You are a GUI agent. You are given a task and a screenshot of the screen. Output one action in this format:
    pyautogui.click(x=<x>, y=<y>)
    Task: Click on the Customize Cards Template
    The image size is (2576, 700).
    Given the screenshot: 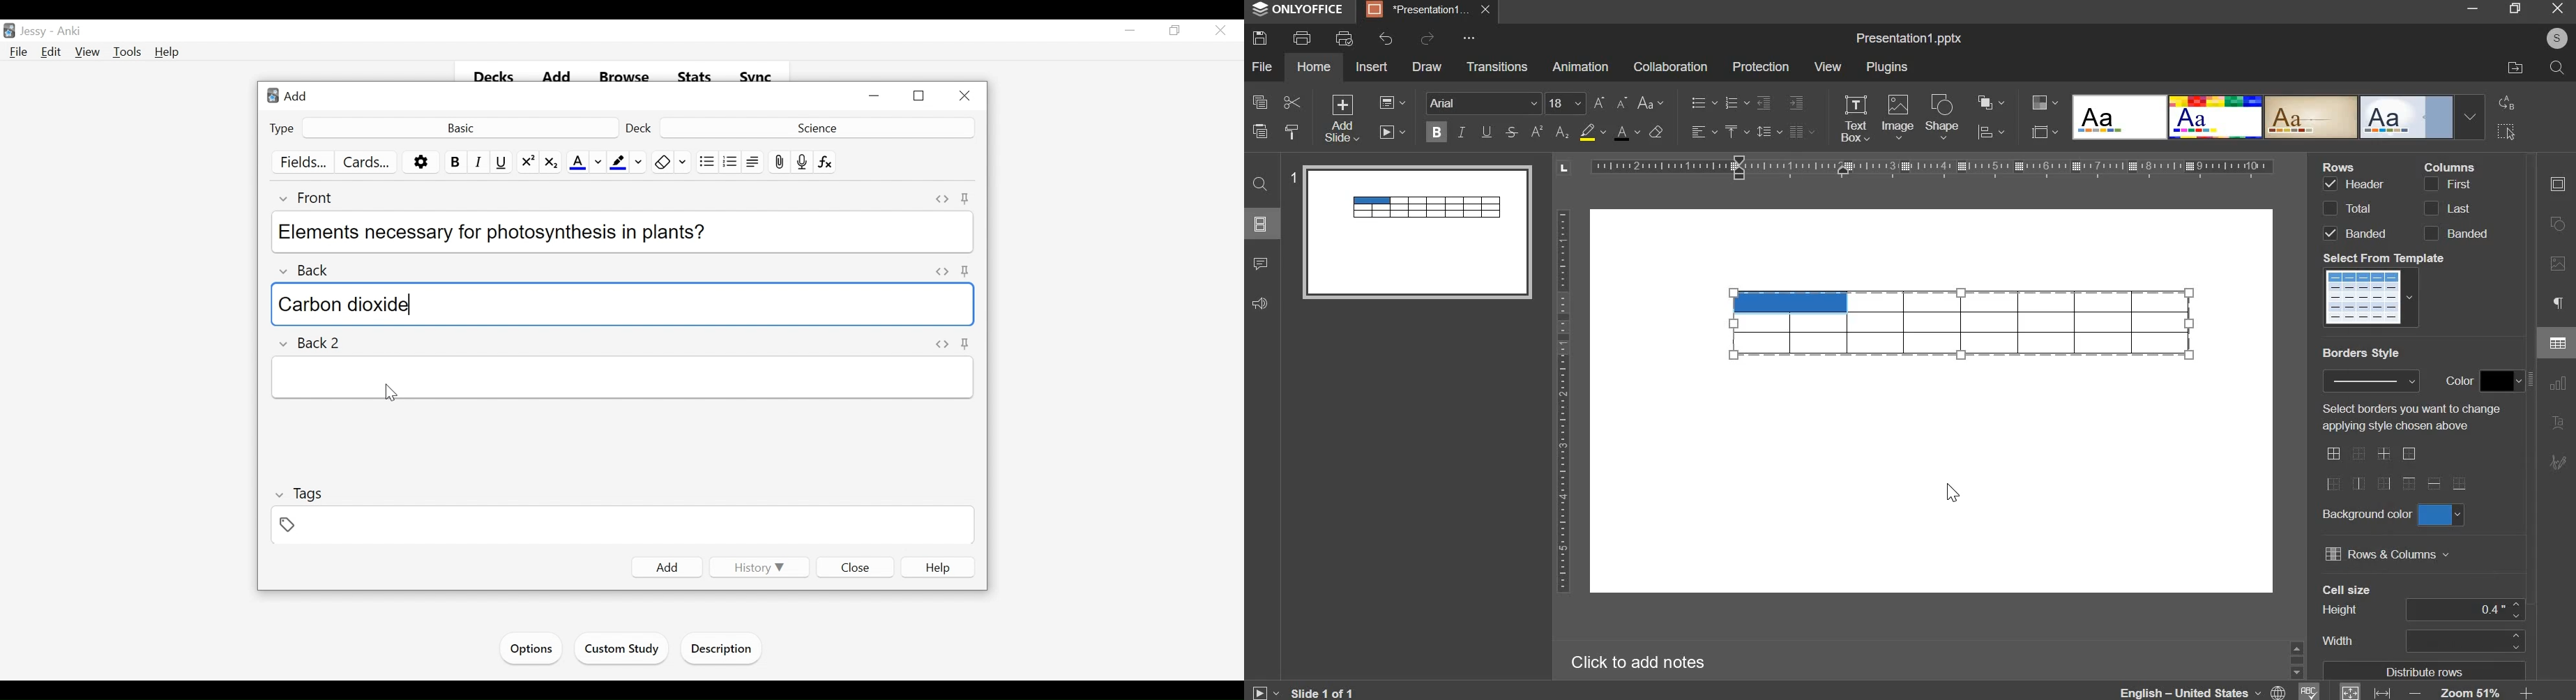 What is the action you would take?
    pyautogui.click(x=367, y=162)
    